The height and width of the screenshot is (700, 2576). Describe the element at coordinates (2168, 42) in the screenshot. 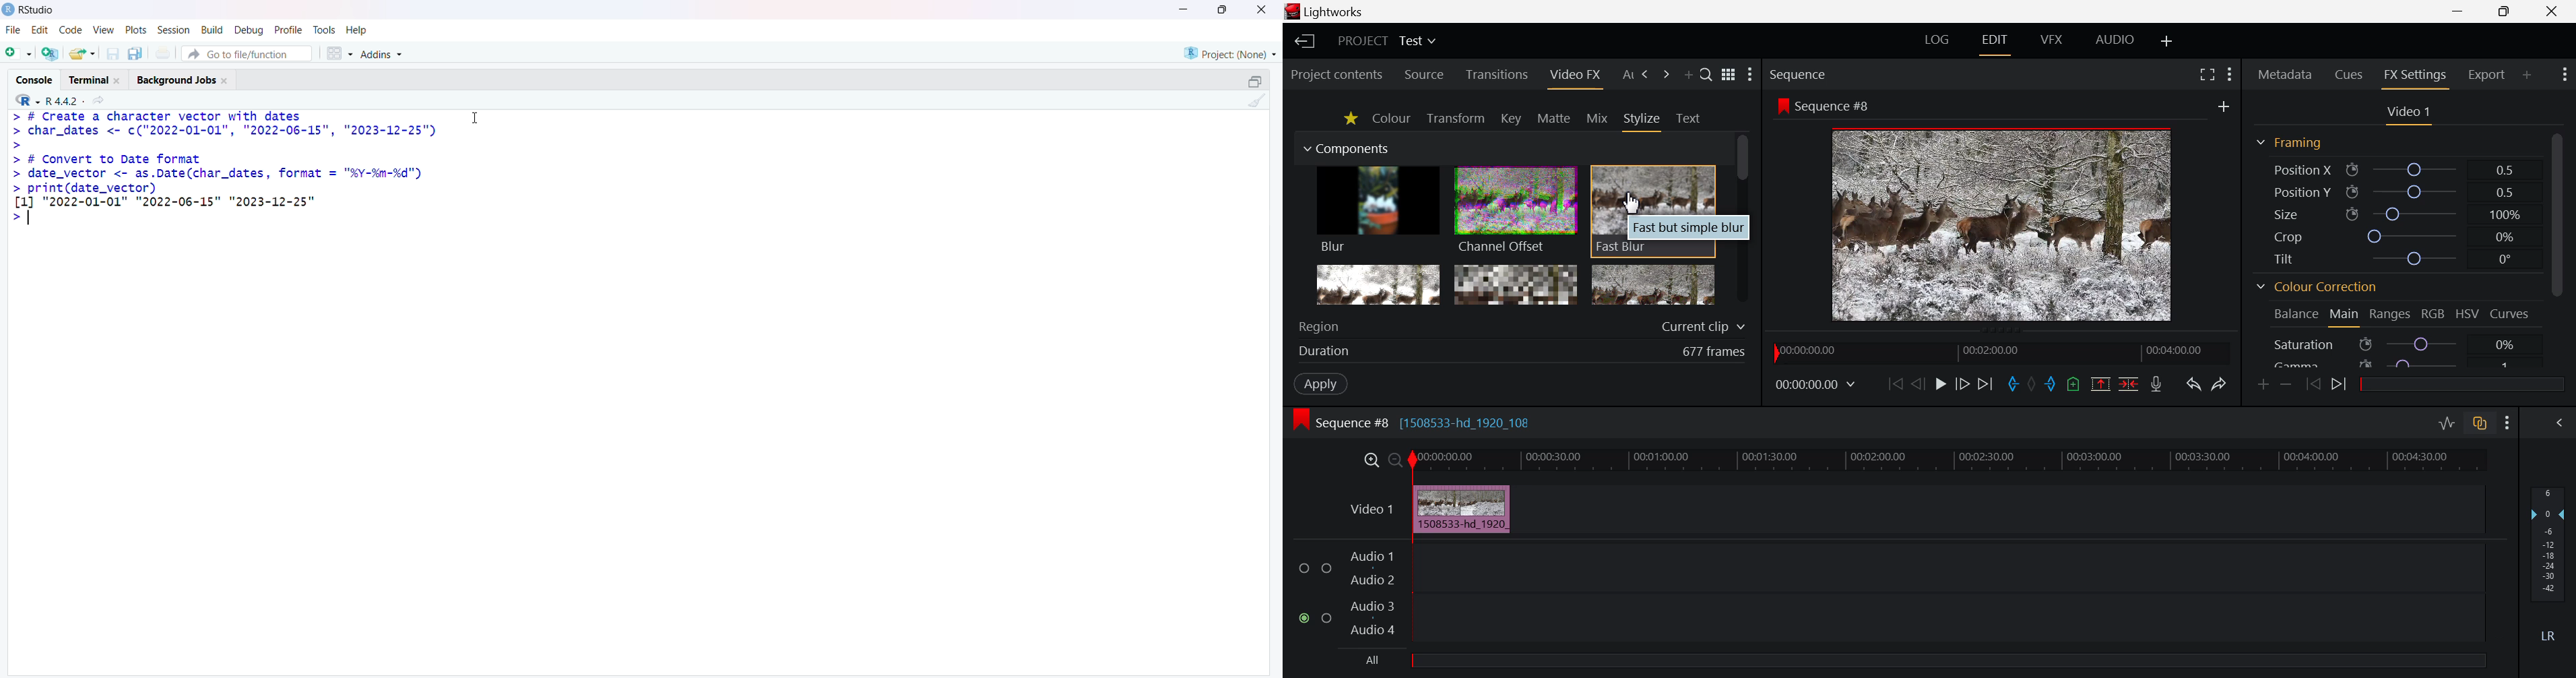

I see `Add Layout` at that location.